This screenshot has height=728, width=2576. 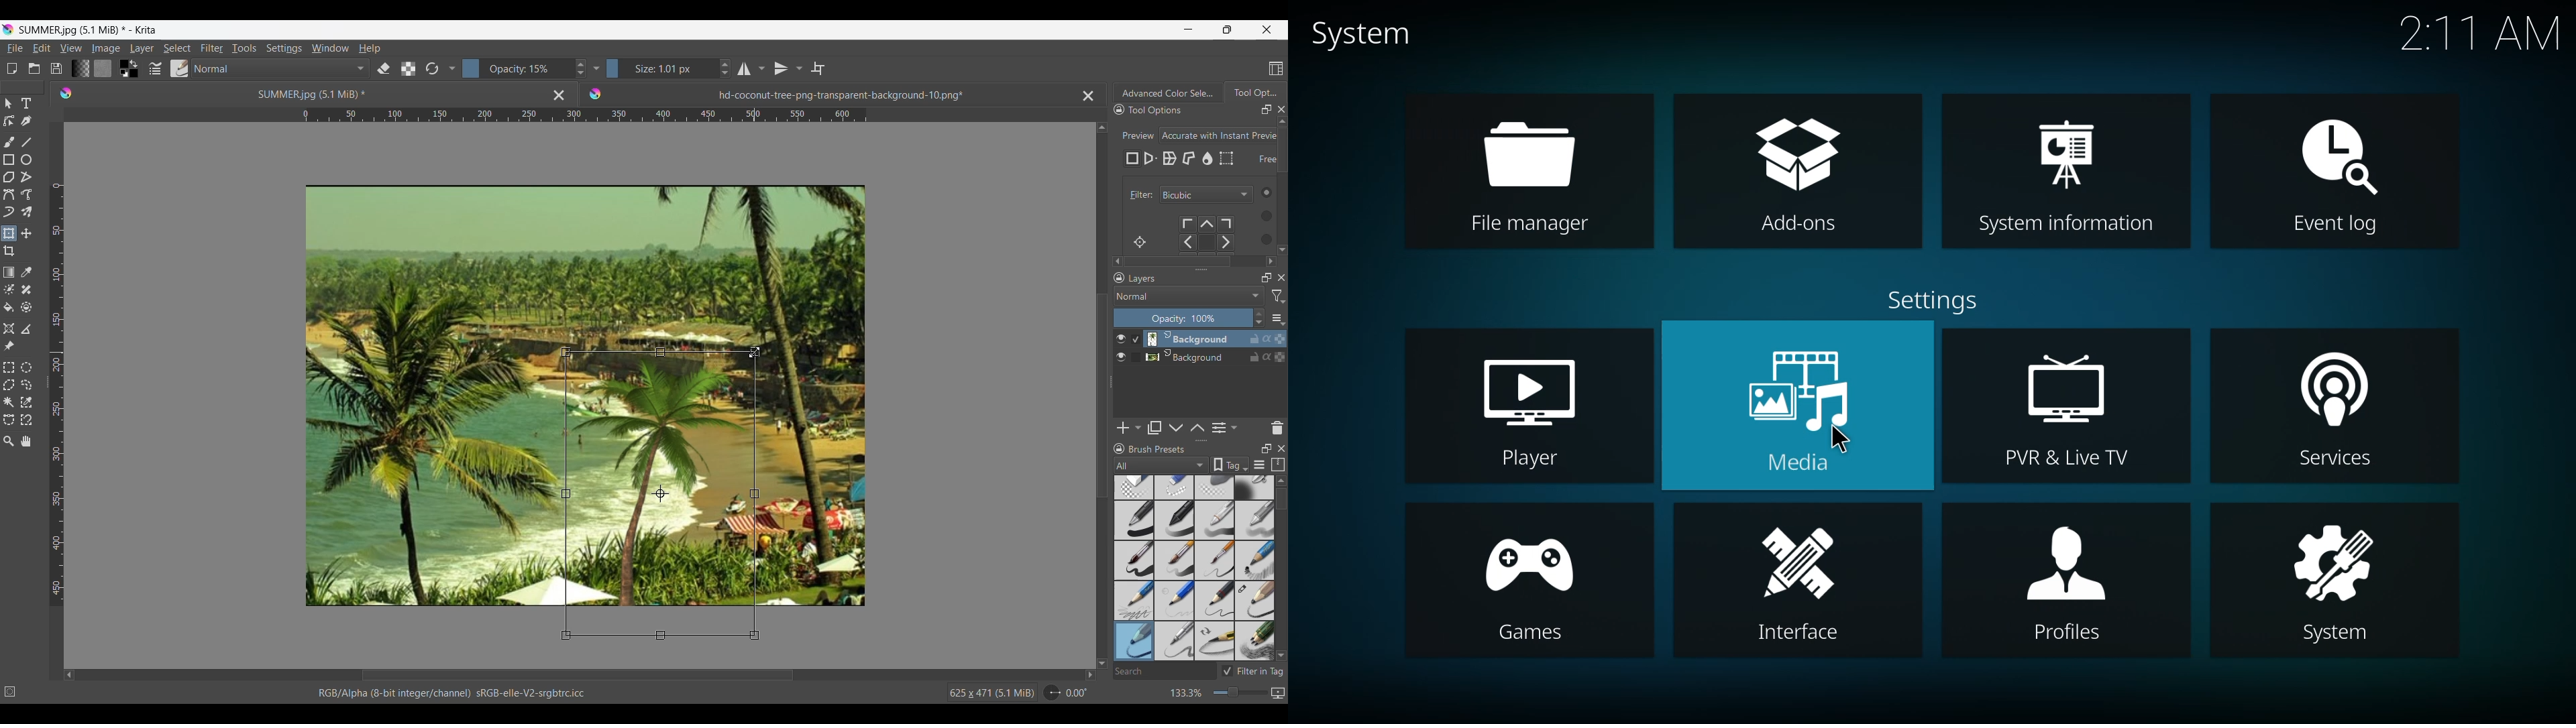 What do you see at coordinates (1276, 68) in the screenshot?
I see `Choose workspace` at bounding box center [1276, 68].